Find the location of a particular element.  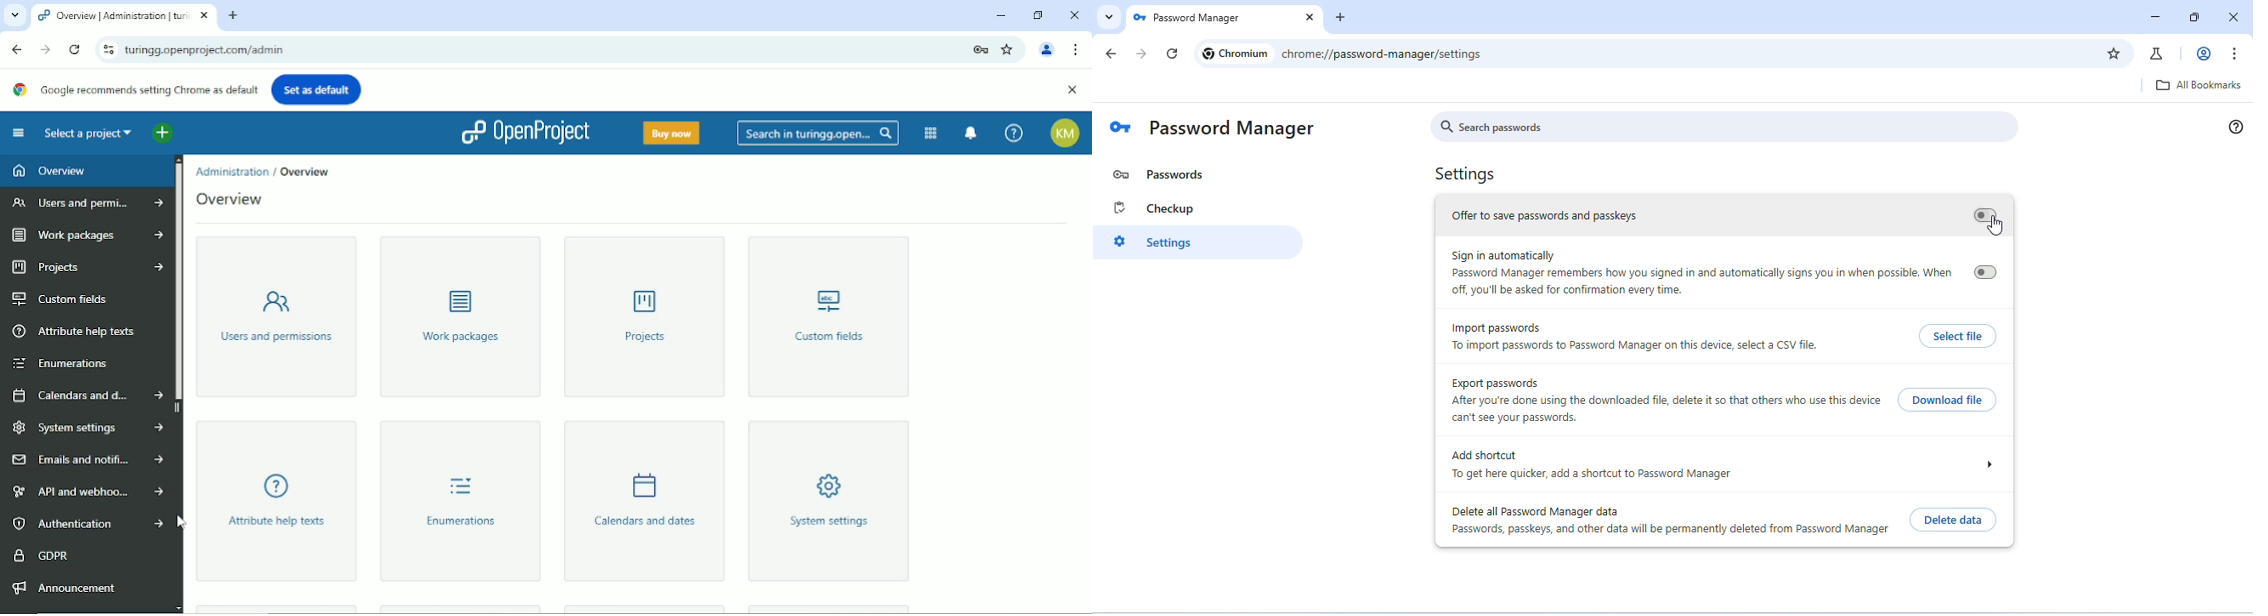

System settings is located at coordinates (87, 427).